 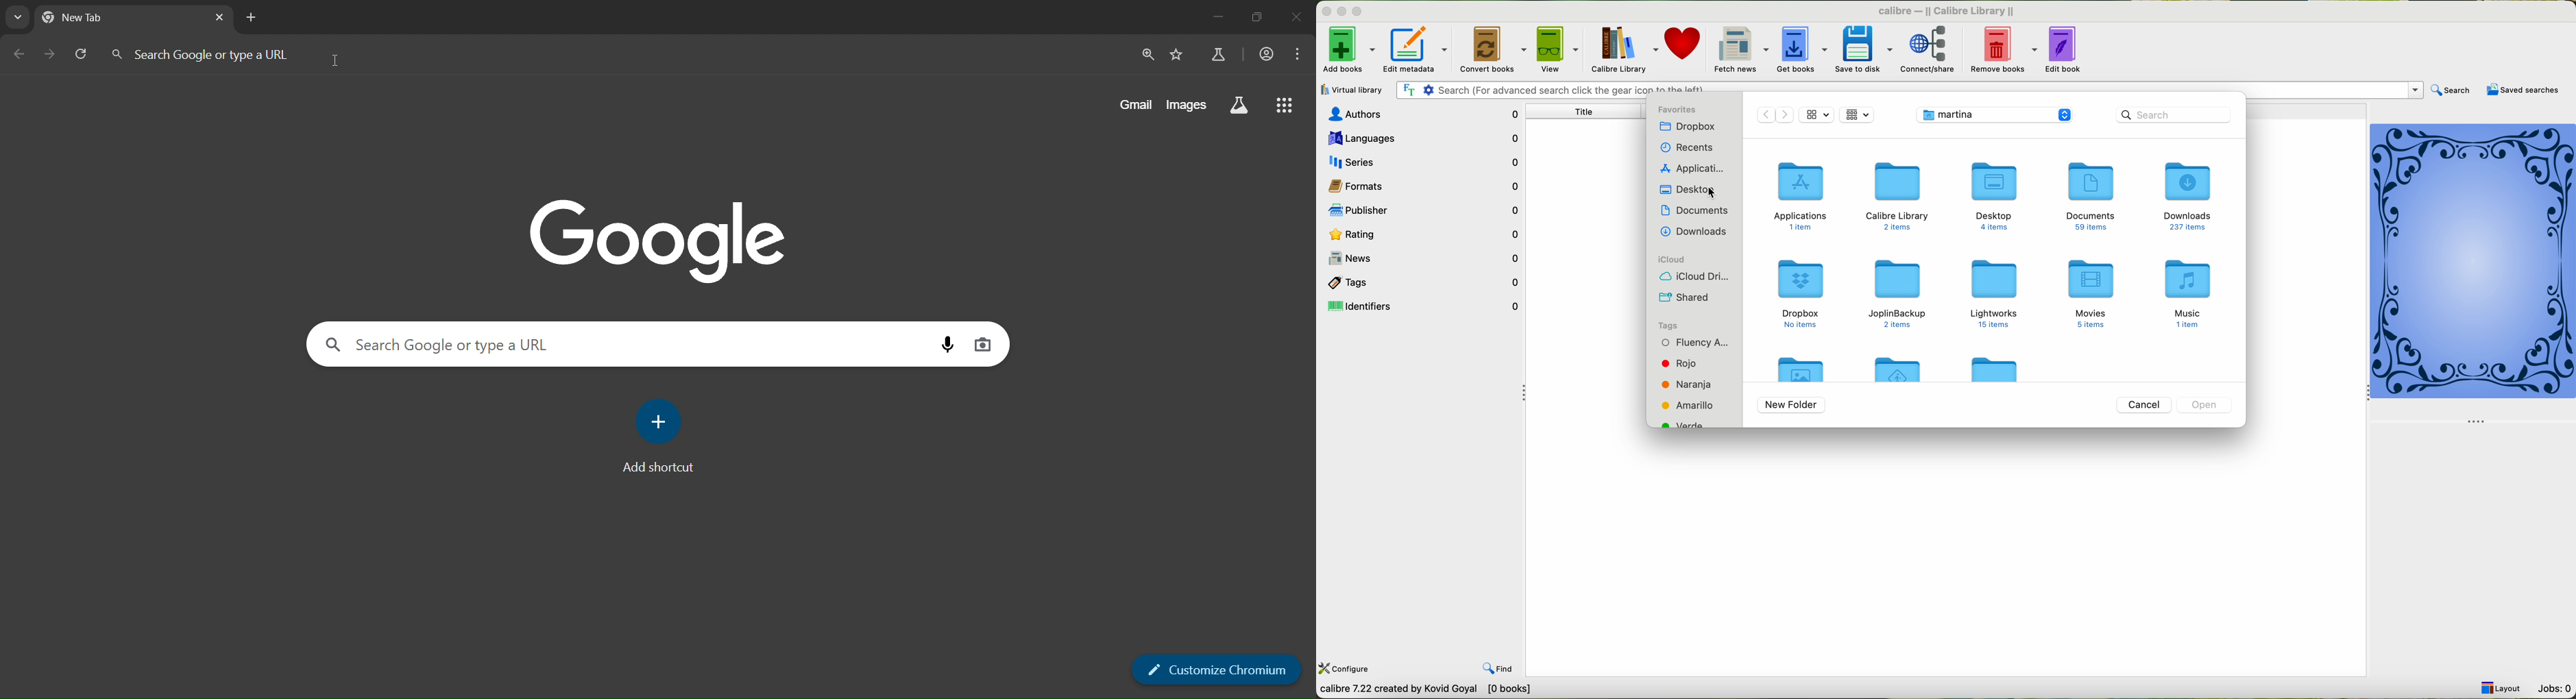 I want to click on layout, so click(x=2500, y=688).